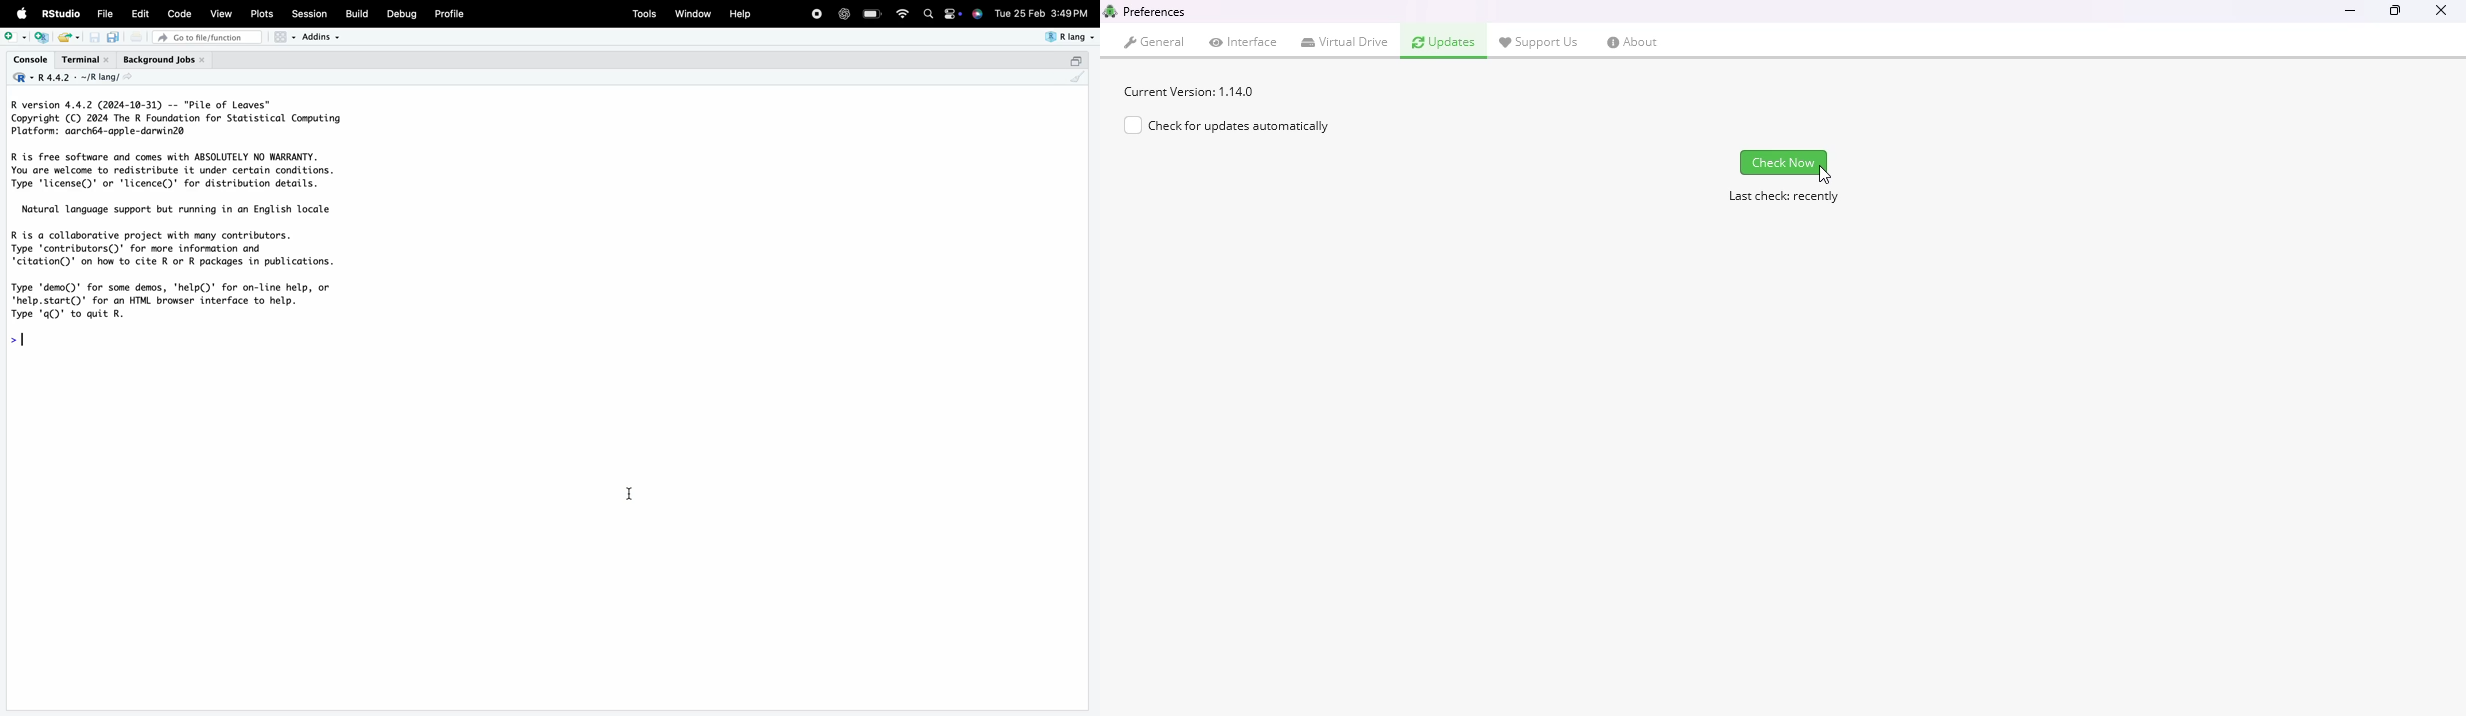 This screenshot has width=2492, height=728. What do you see at coordinates (127, 76) in the screenshot?
I see `view the current working directory` at bounding box center [127, 76].